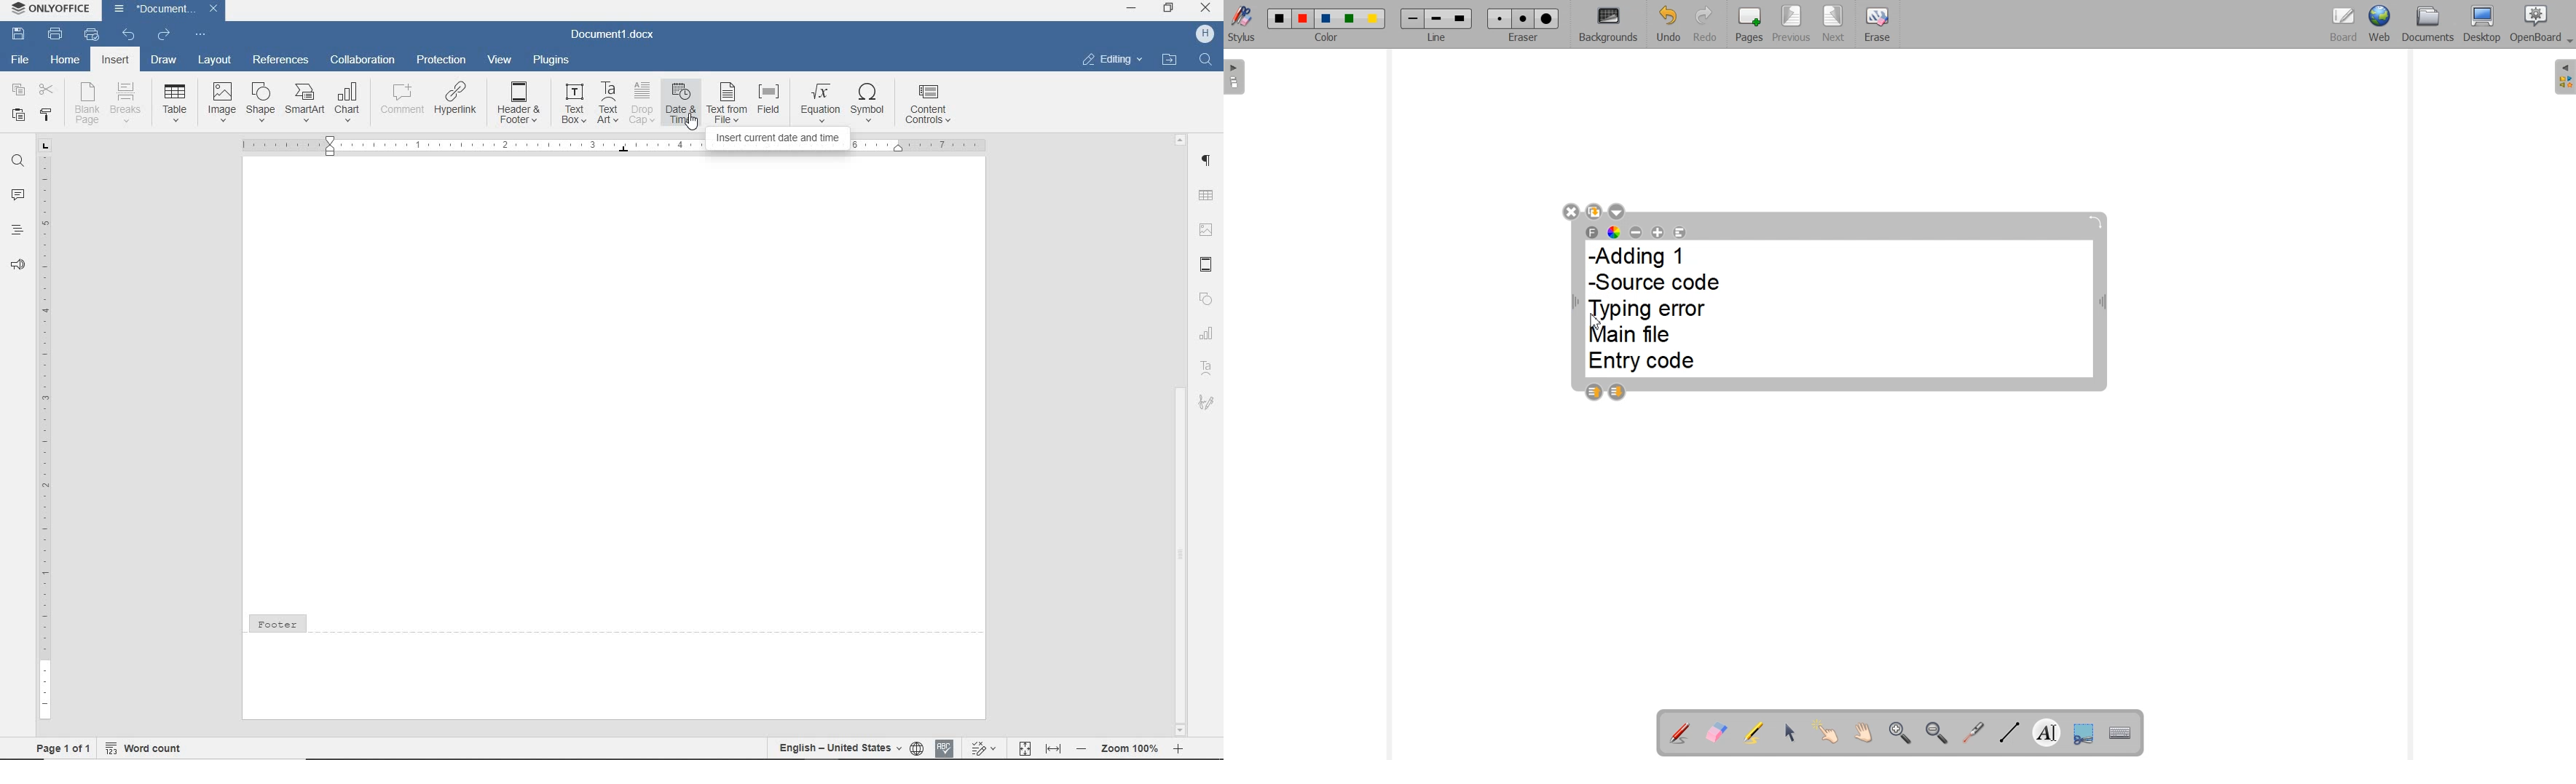  Describe the element at coordinates (1131, 9) in the screenshot. I see `minimize` at that location.